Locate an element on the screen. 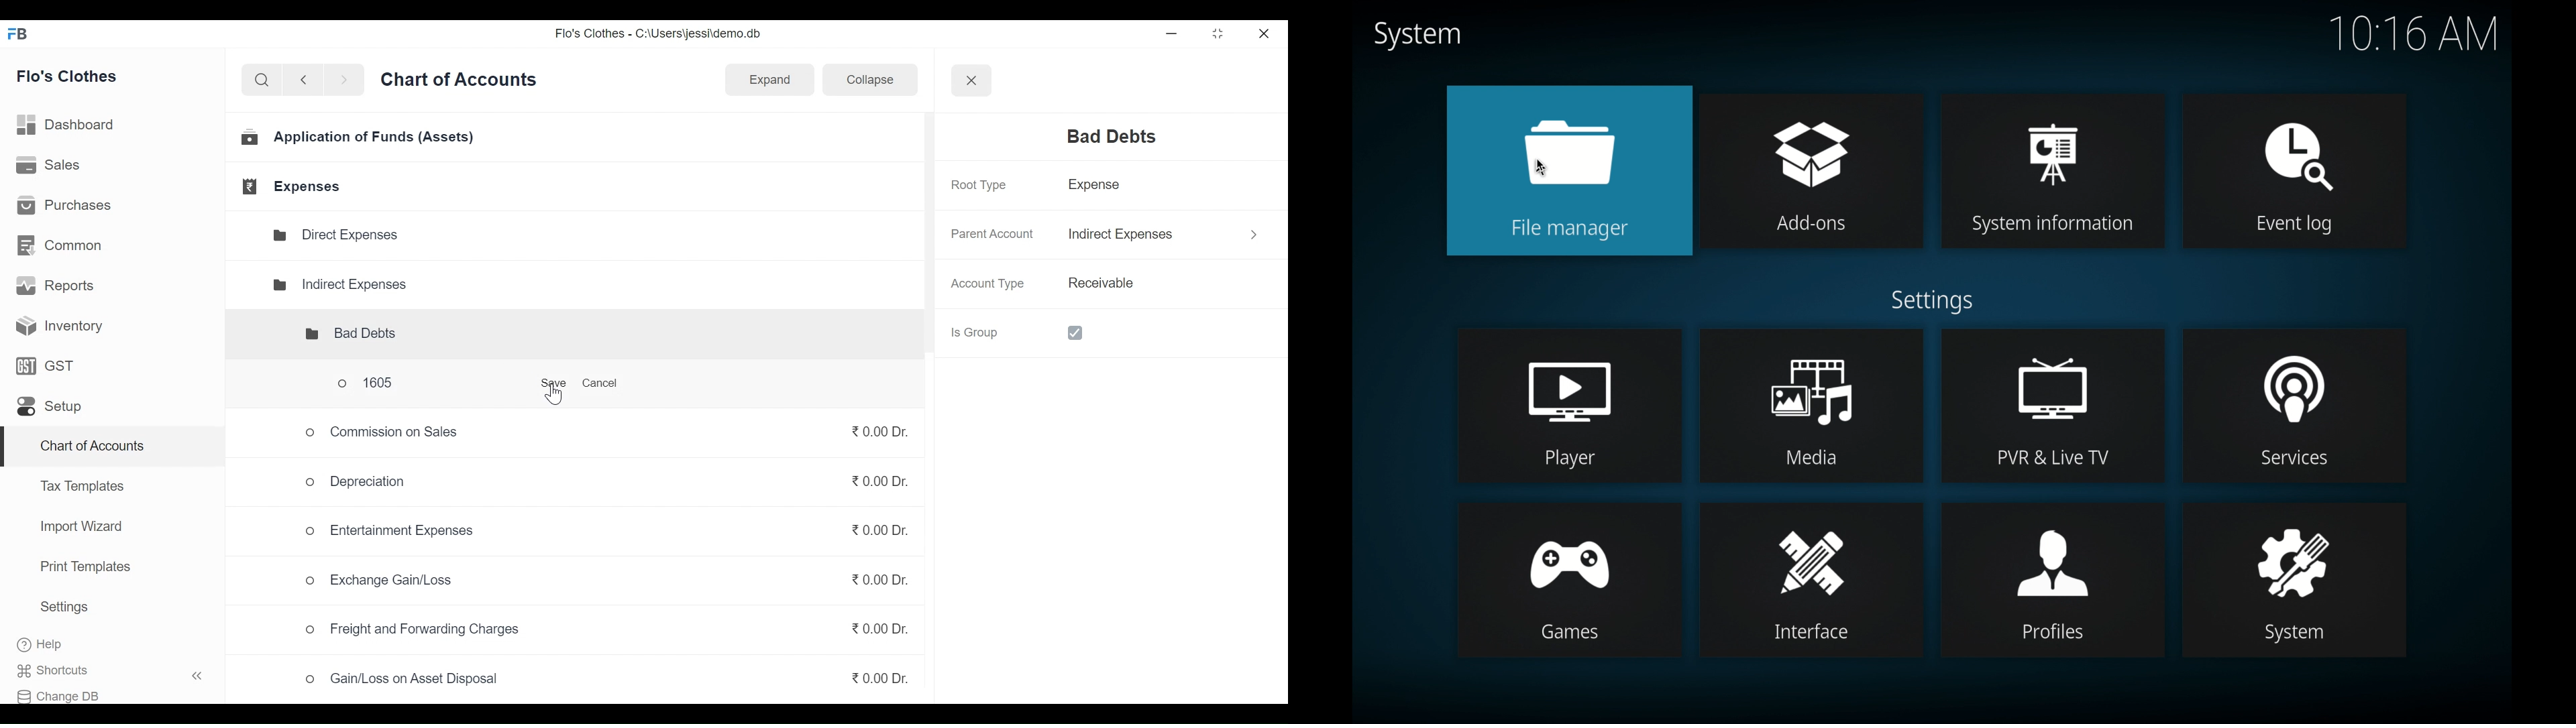 The image size is (2576, 728). More options is located at coordinates (1248, 232).